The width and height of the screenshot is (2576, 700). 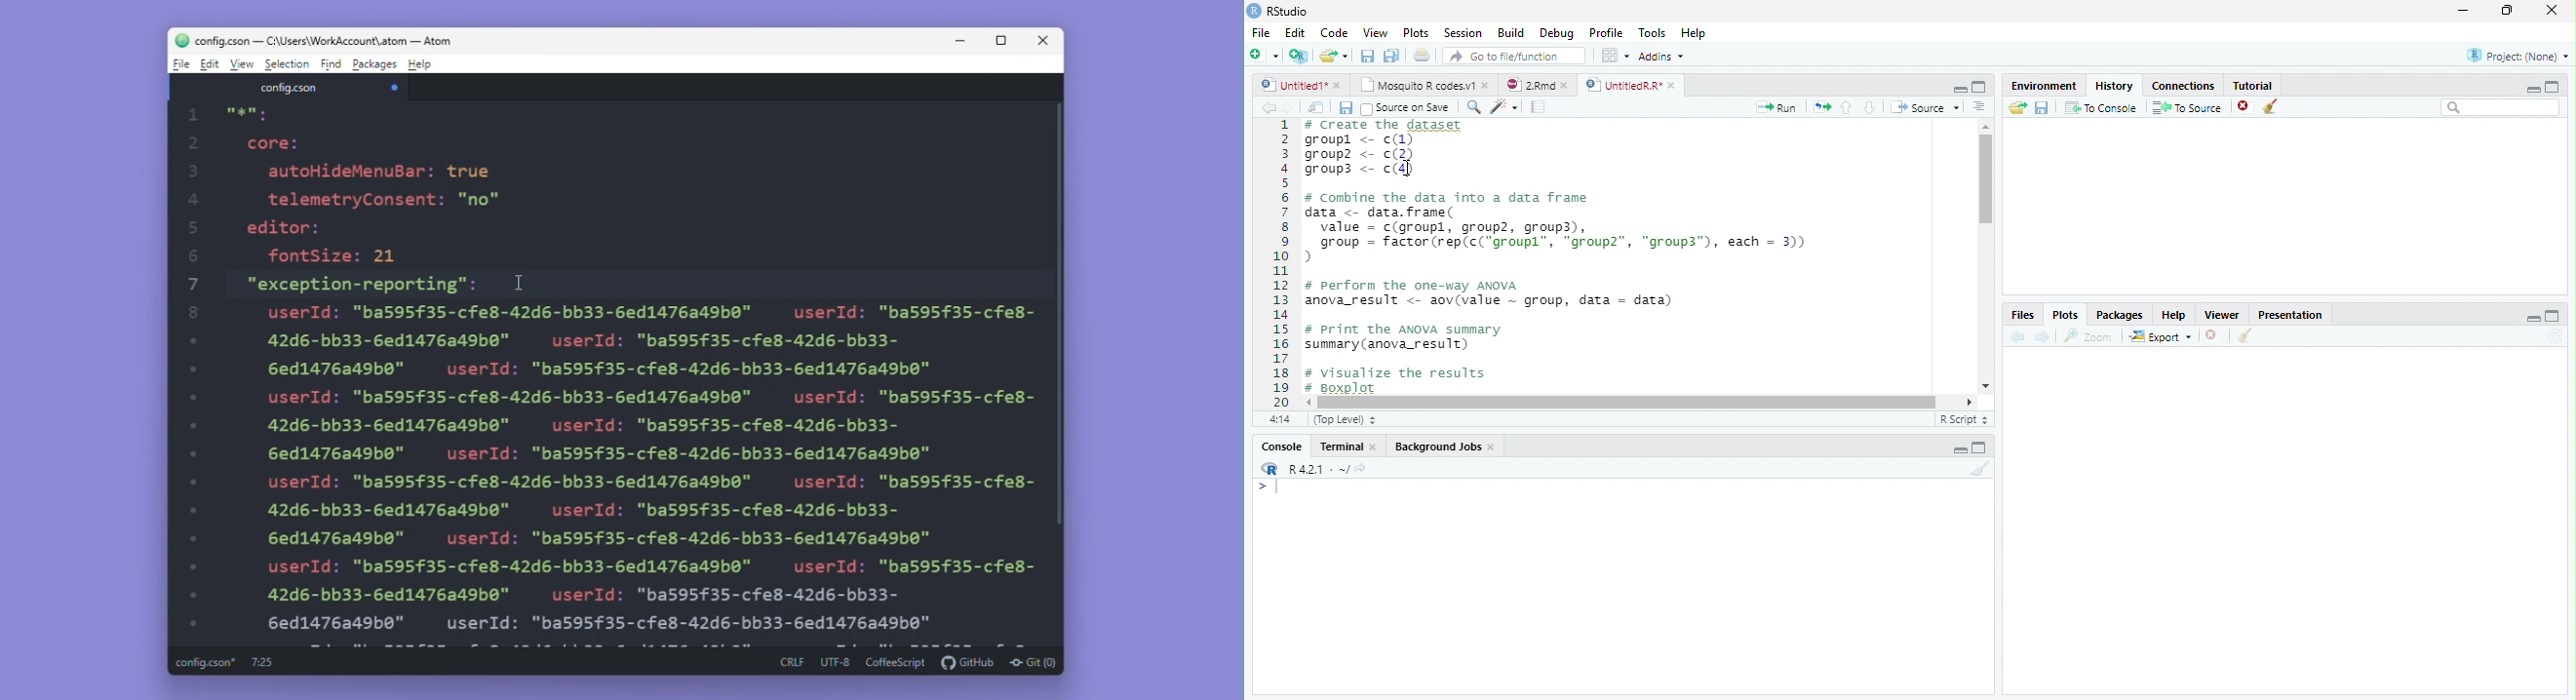 I want to click on Scrollbar, so click(x=1983, y=256).